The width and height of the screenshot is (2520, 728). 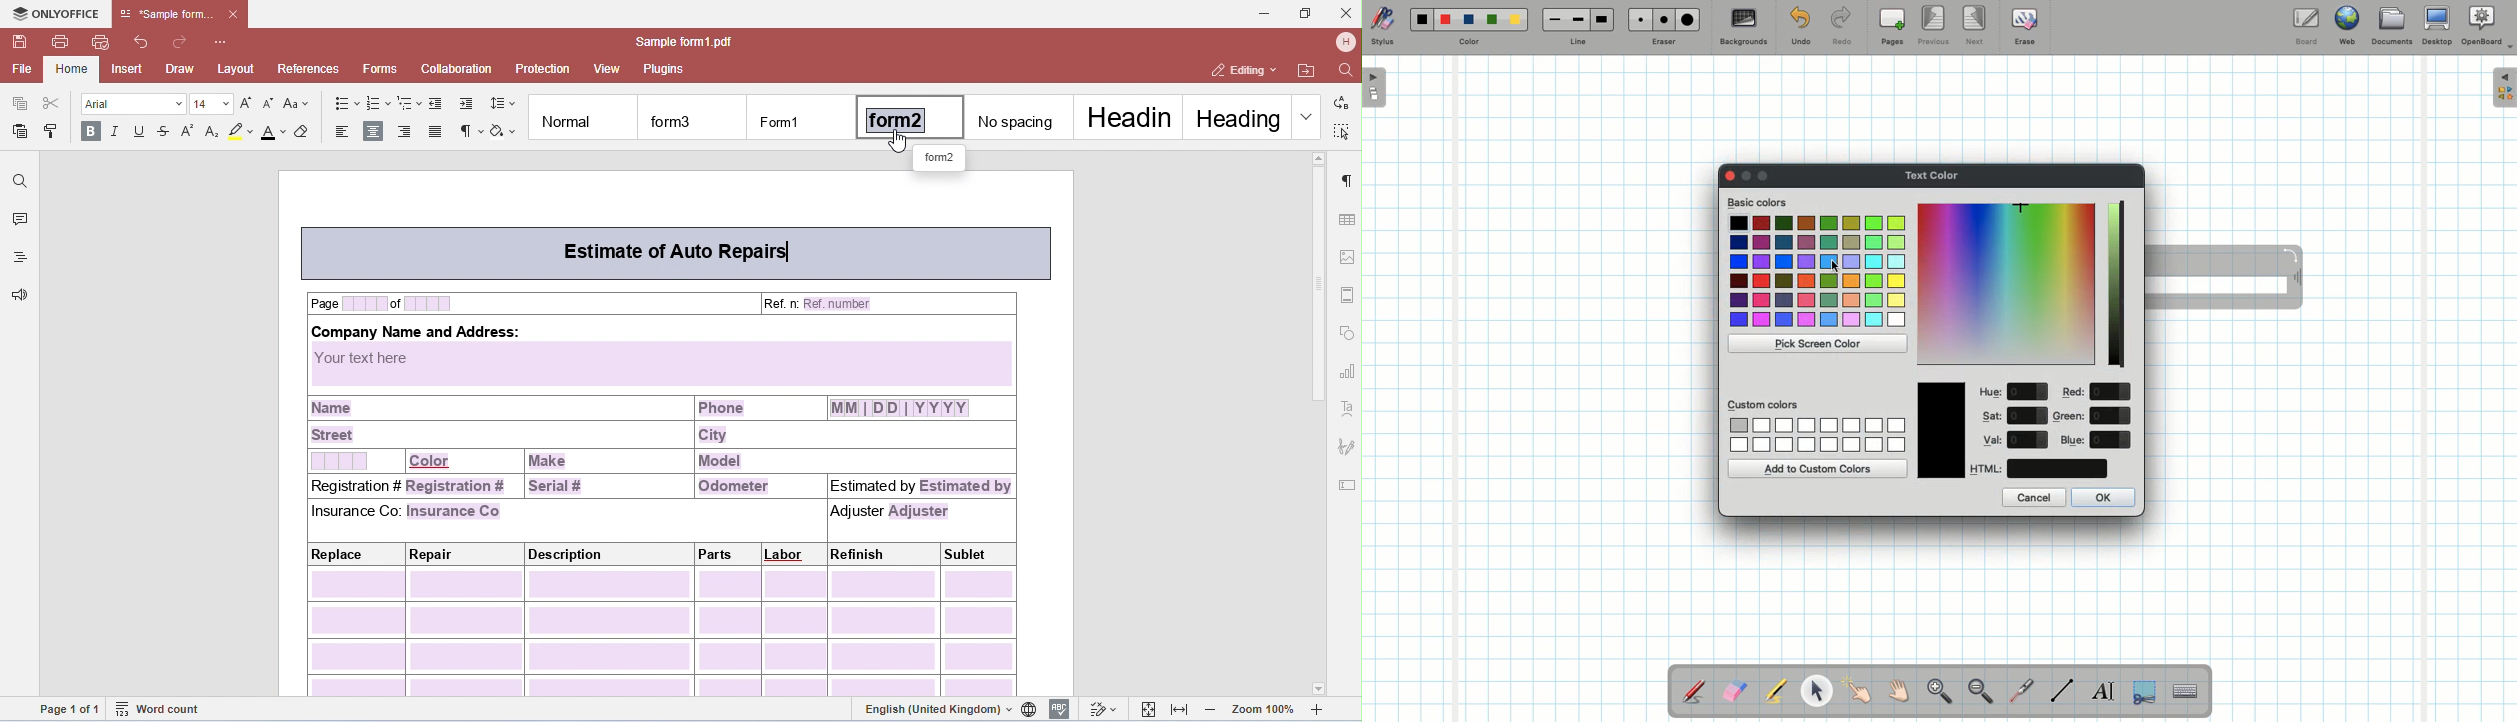 What do you see at coordinates (1725, 175) in the screenshot?
I see `Clor` at bounding box center [1725, 175].